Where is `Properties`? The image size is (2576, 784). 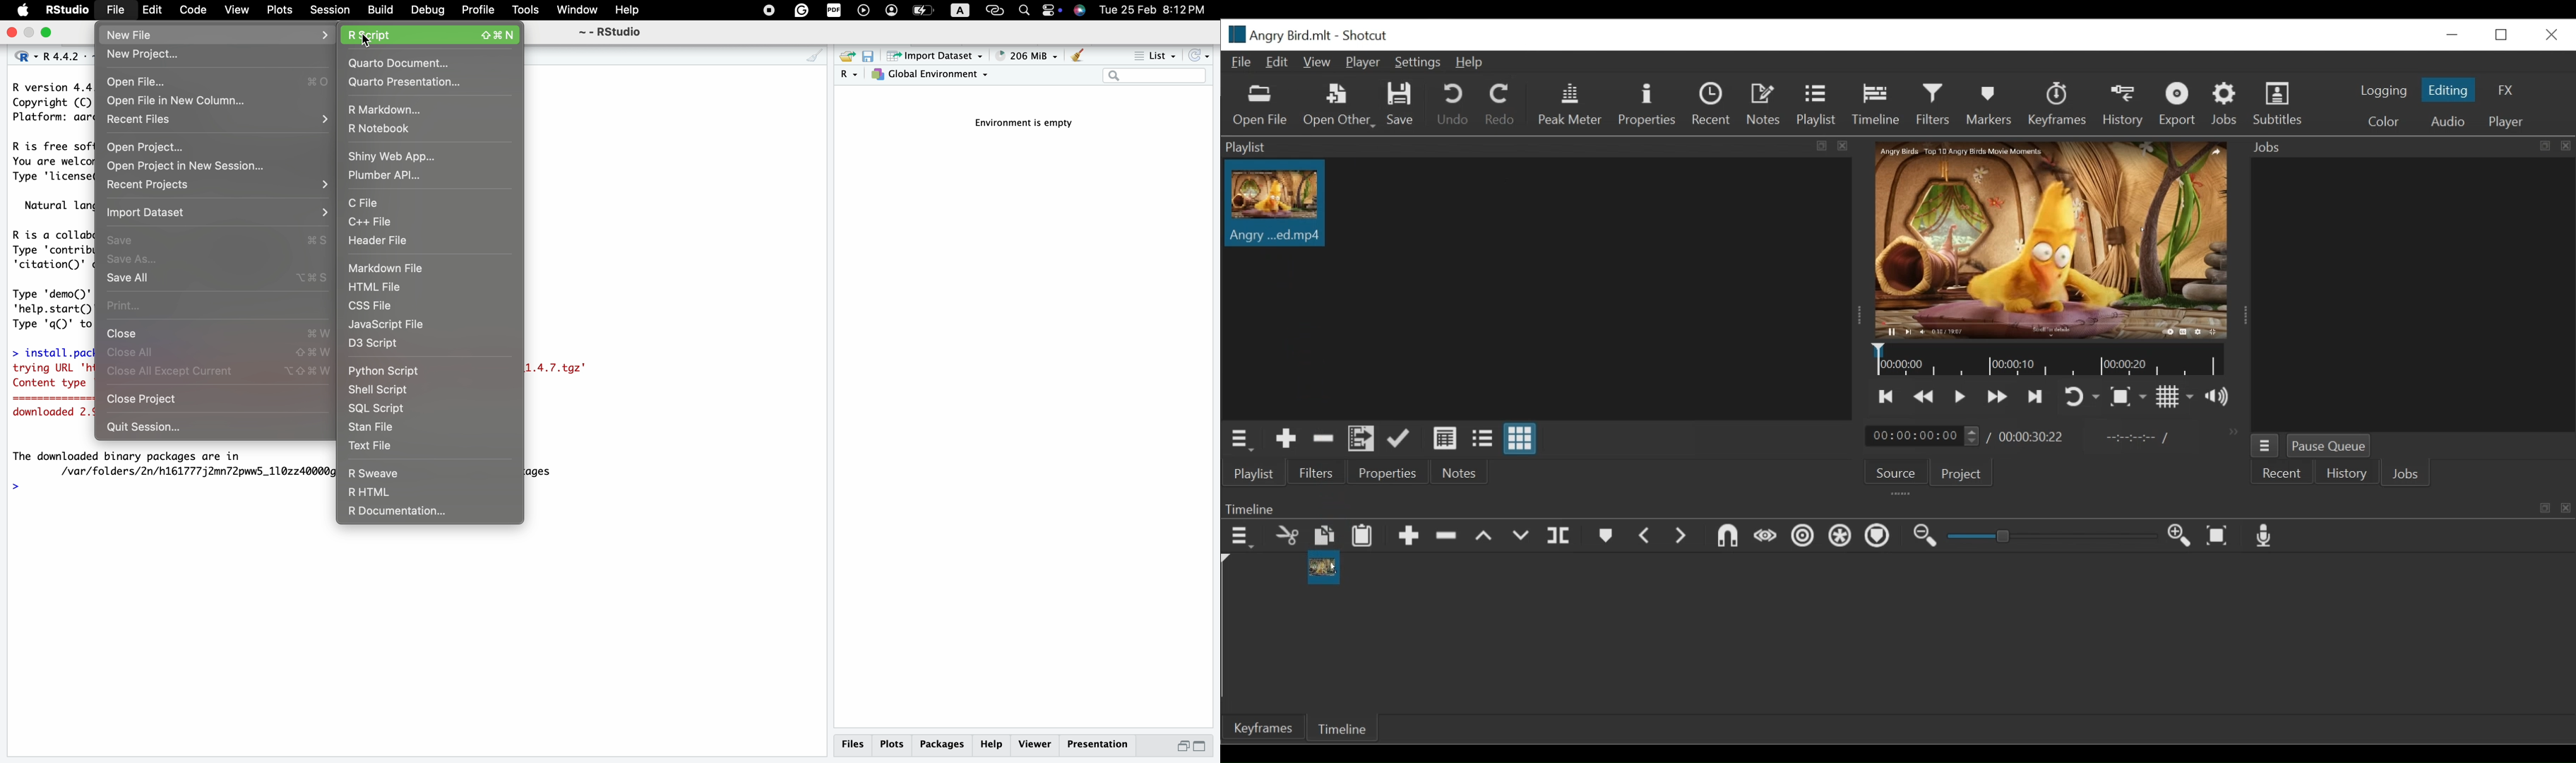
Properties is located at coordinates (1388, 471).